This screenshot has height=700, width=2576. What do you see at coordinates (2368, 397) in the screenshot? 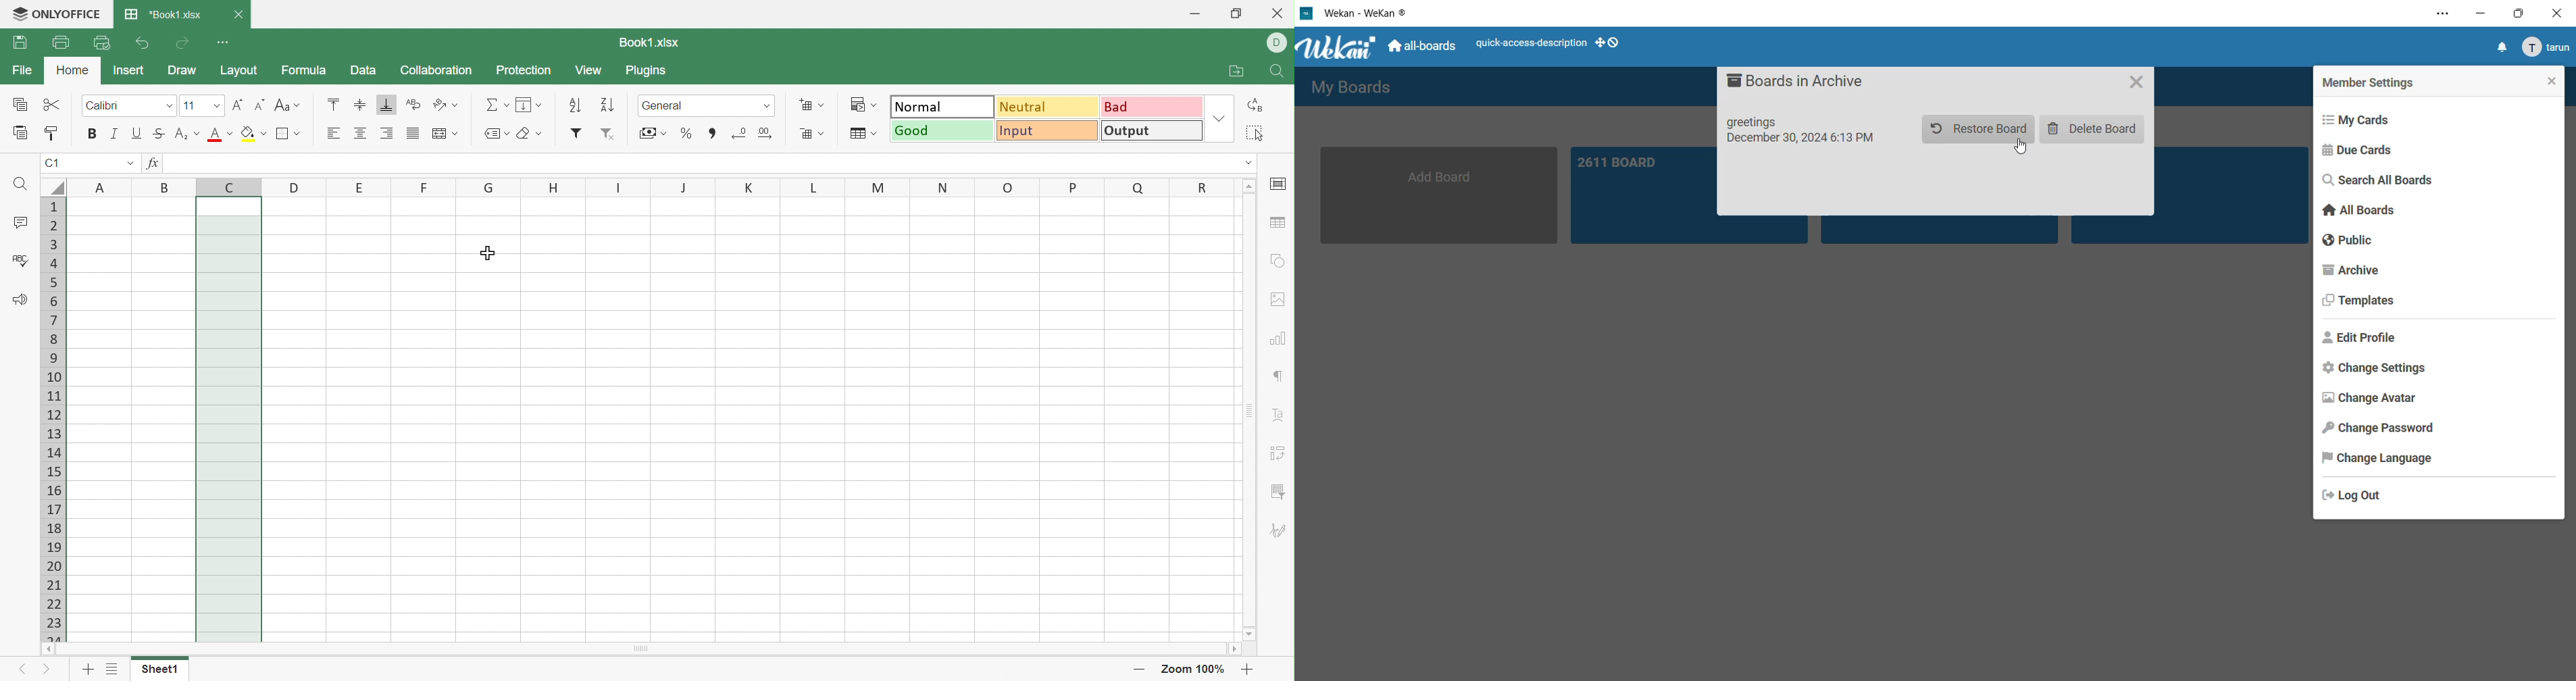
I see `change avatar` at bounding box center [2368, 397].